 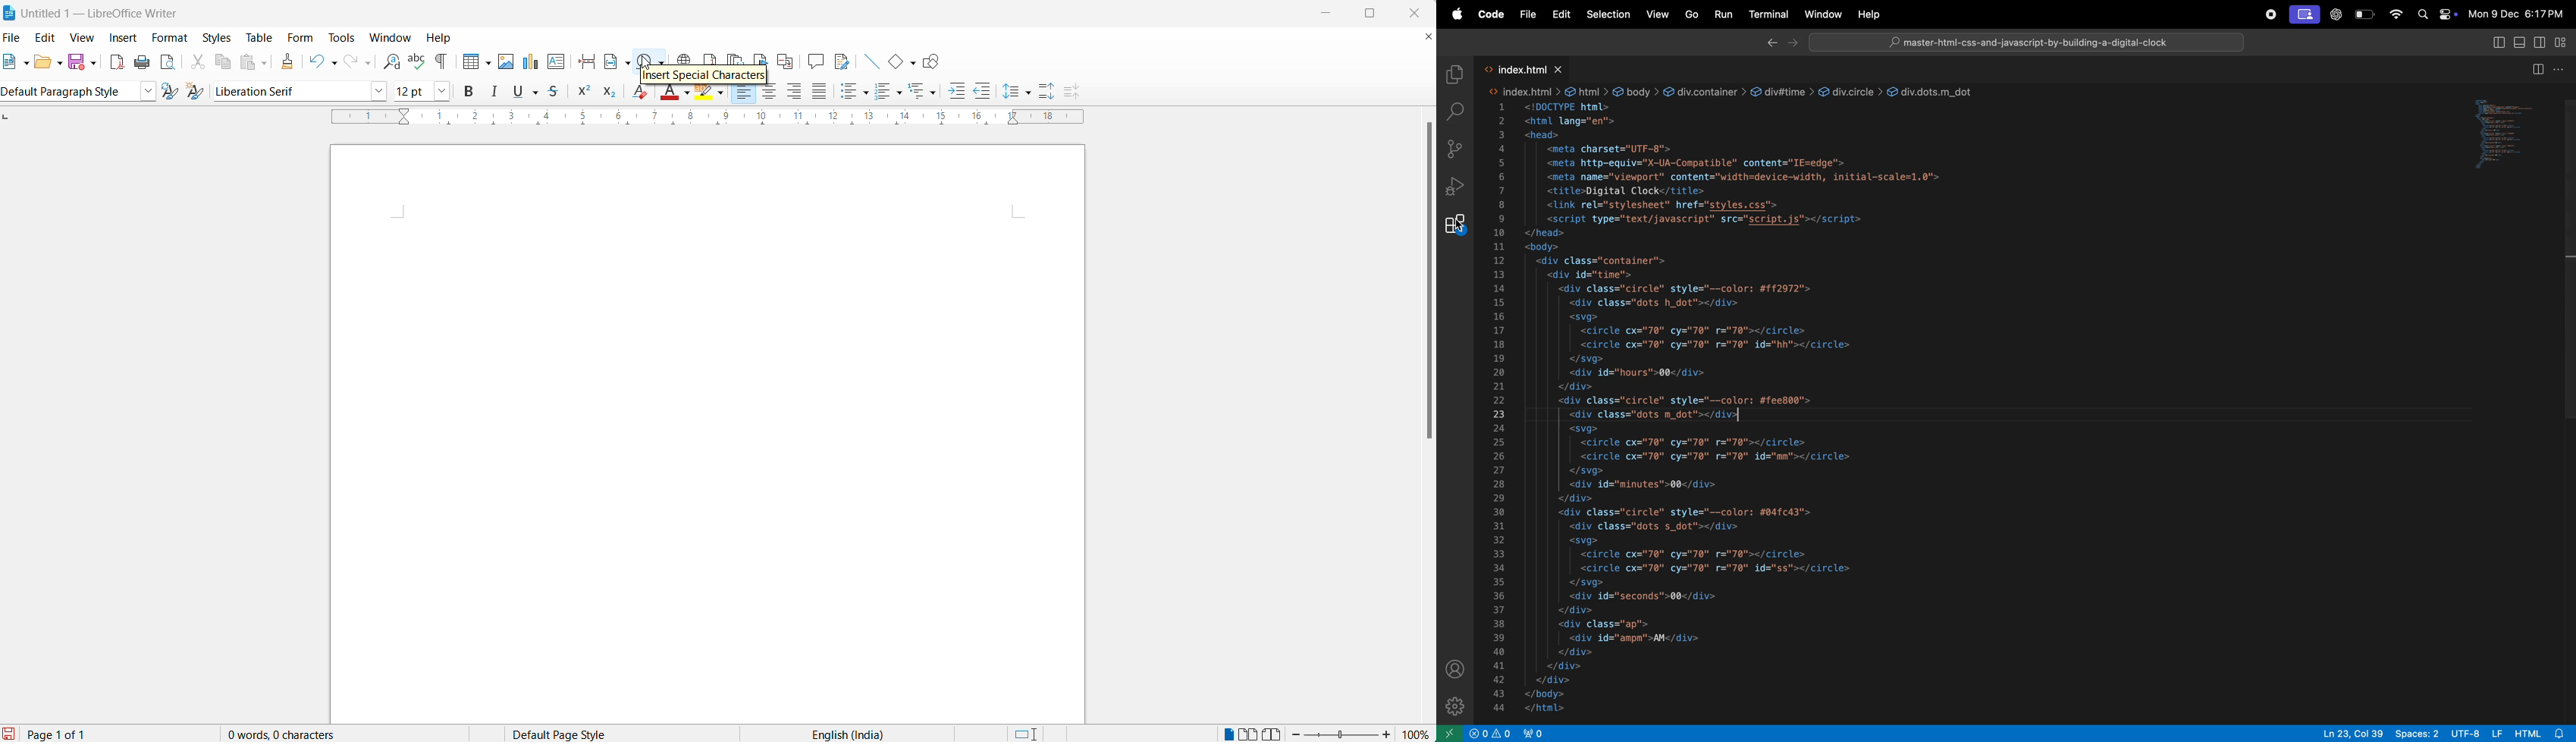 I want to click on decrease paragraph space, so click(x=1080, y=93).